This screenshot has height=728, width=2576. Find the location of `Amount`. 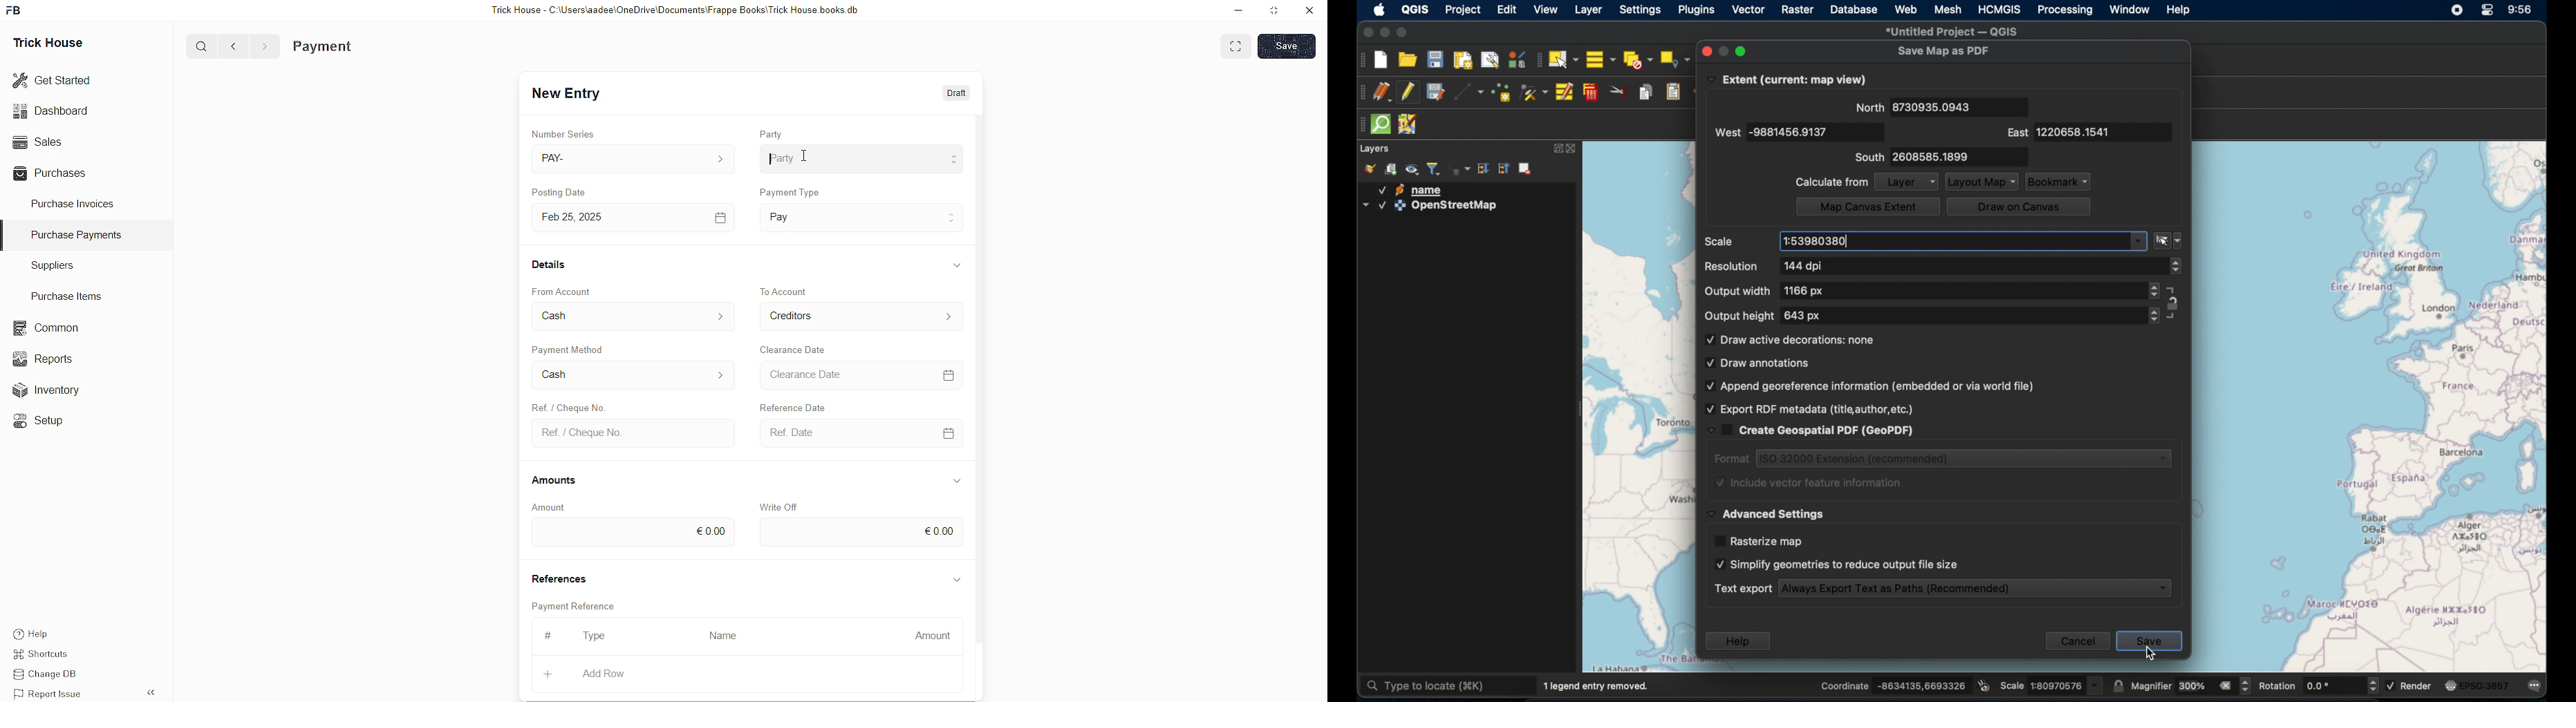

Amount is located at coordinates (933, 632).